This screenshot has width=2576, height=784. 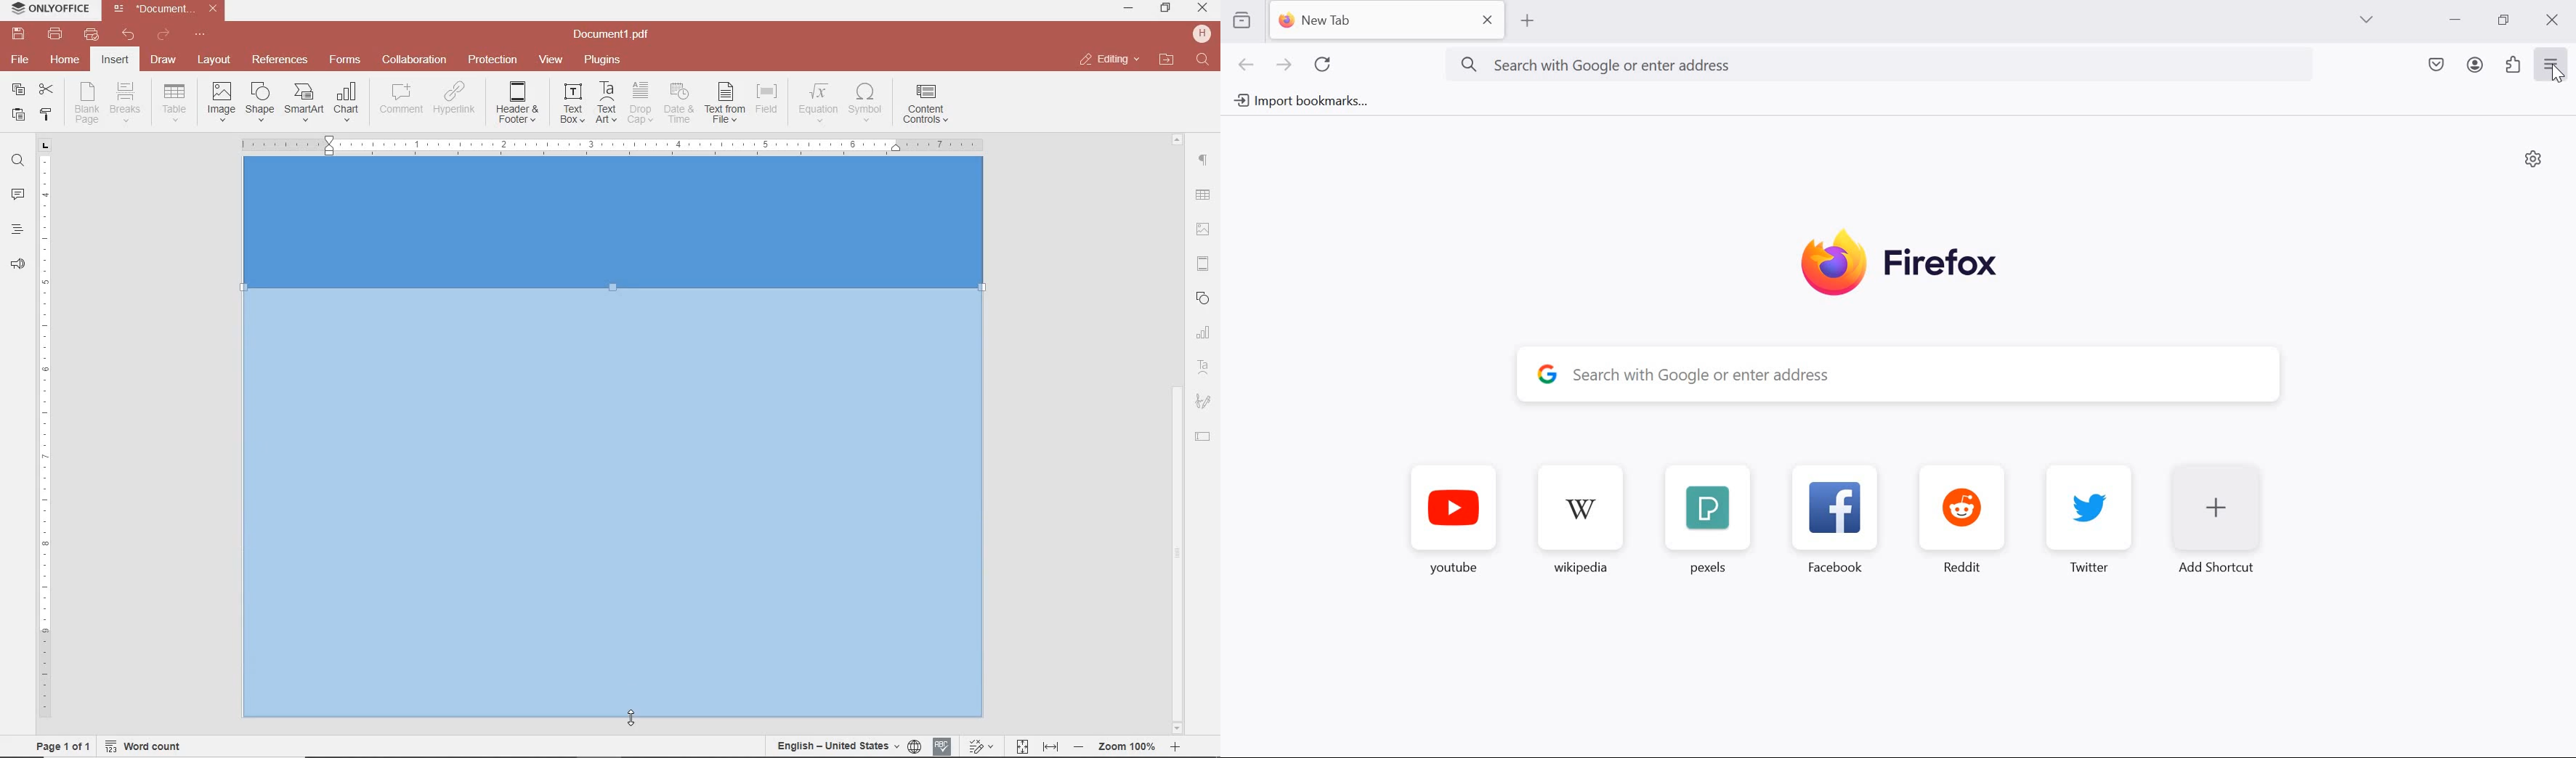 I want to click on Facebook, so click(x=1833, y=516).